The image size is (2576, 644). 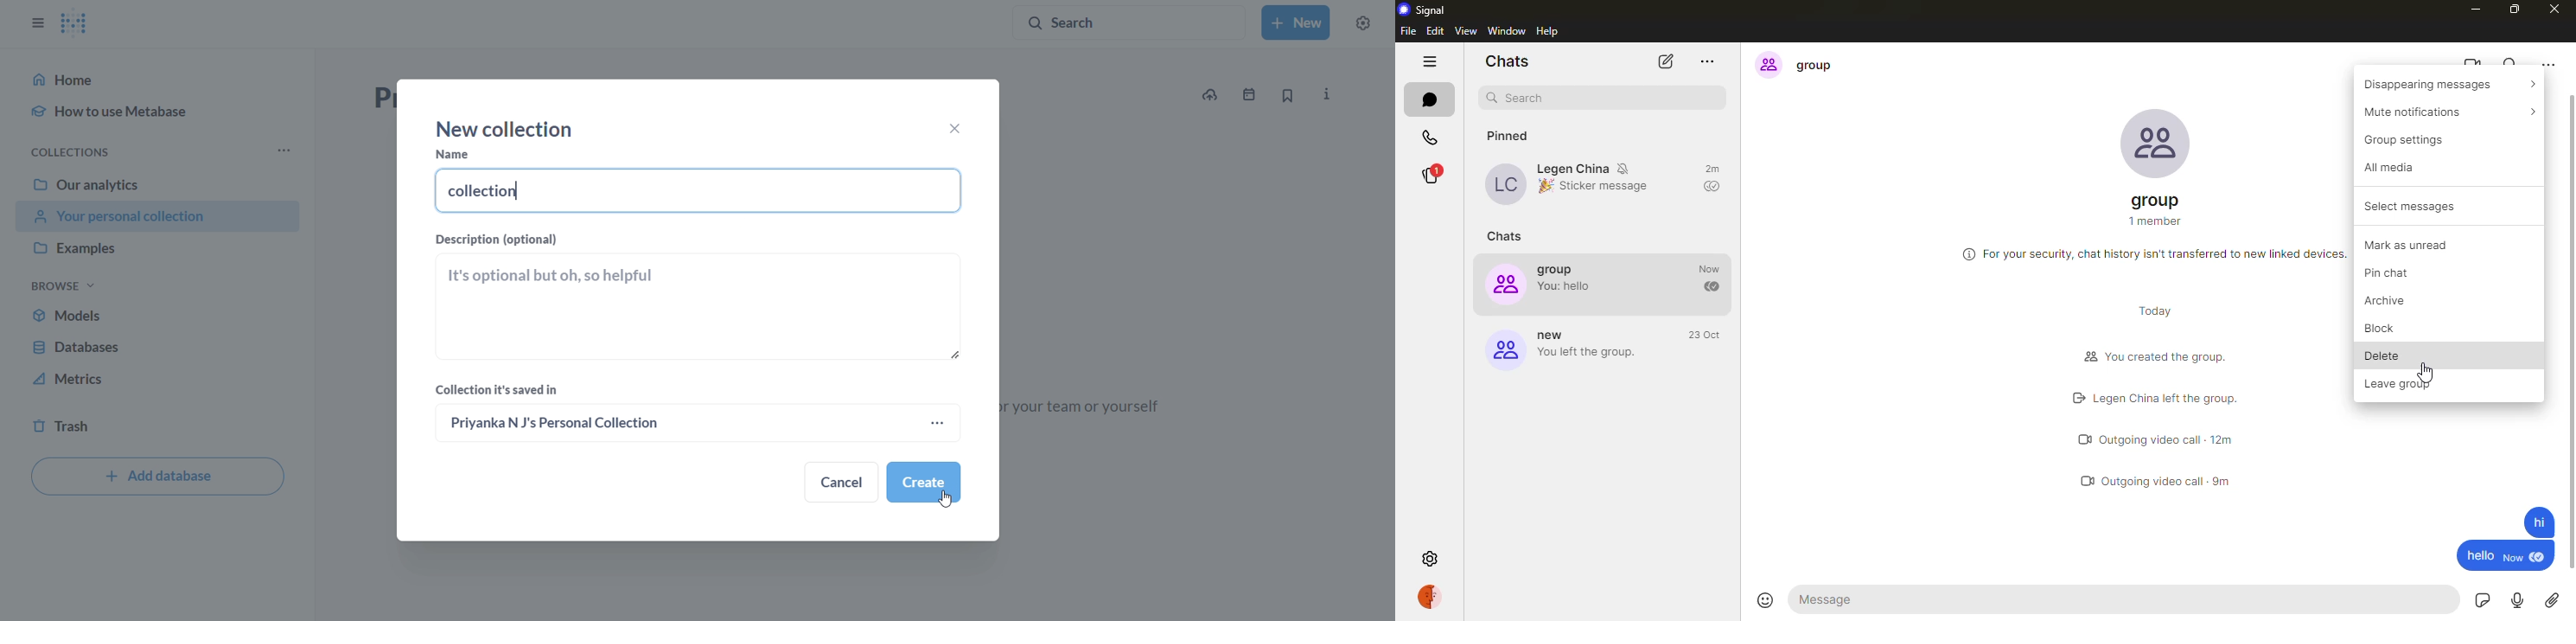 I want to click on attach, so click(x=2551, y=601).